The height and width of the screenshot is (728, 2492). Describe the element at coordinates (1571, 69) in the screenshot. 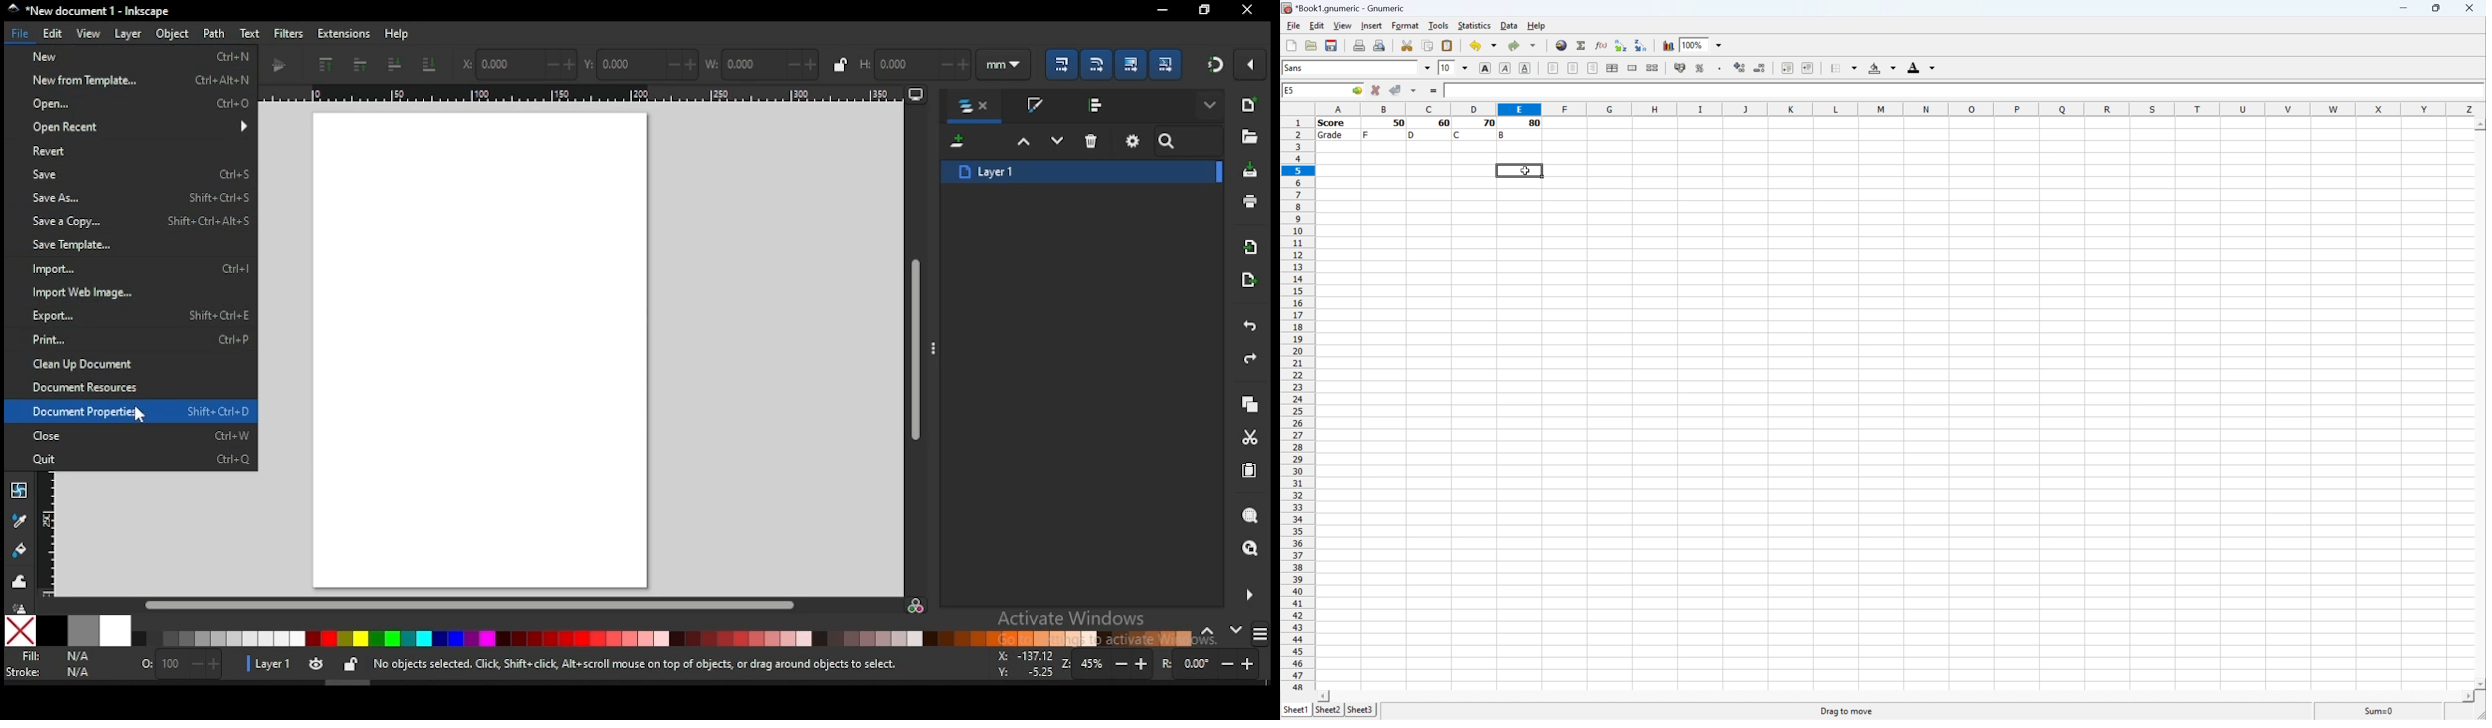

I see `Center Horizontally` at that location.